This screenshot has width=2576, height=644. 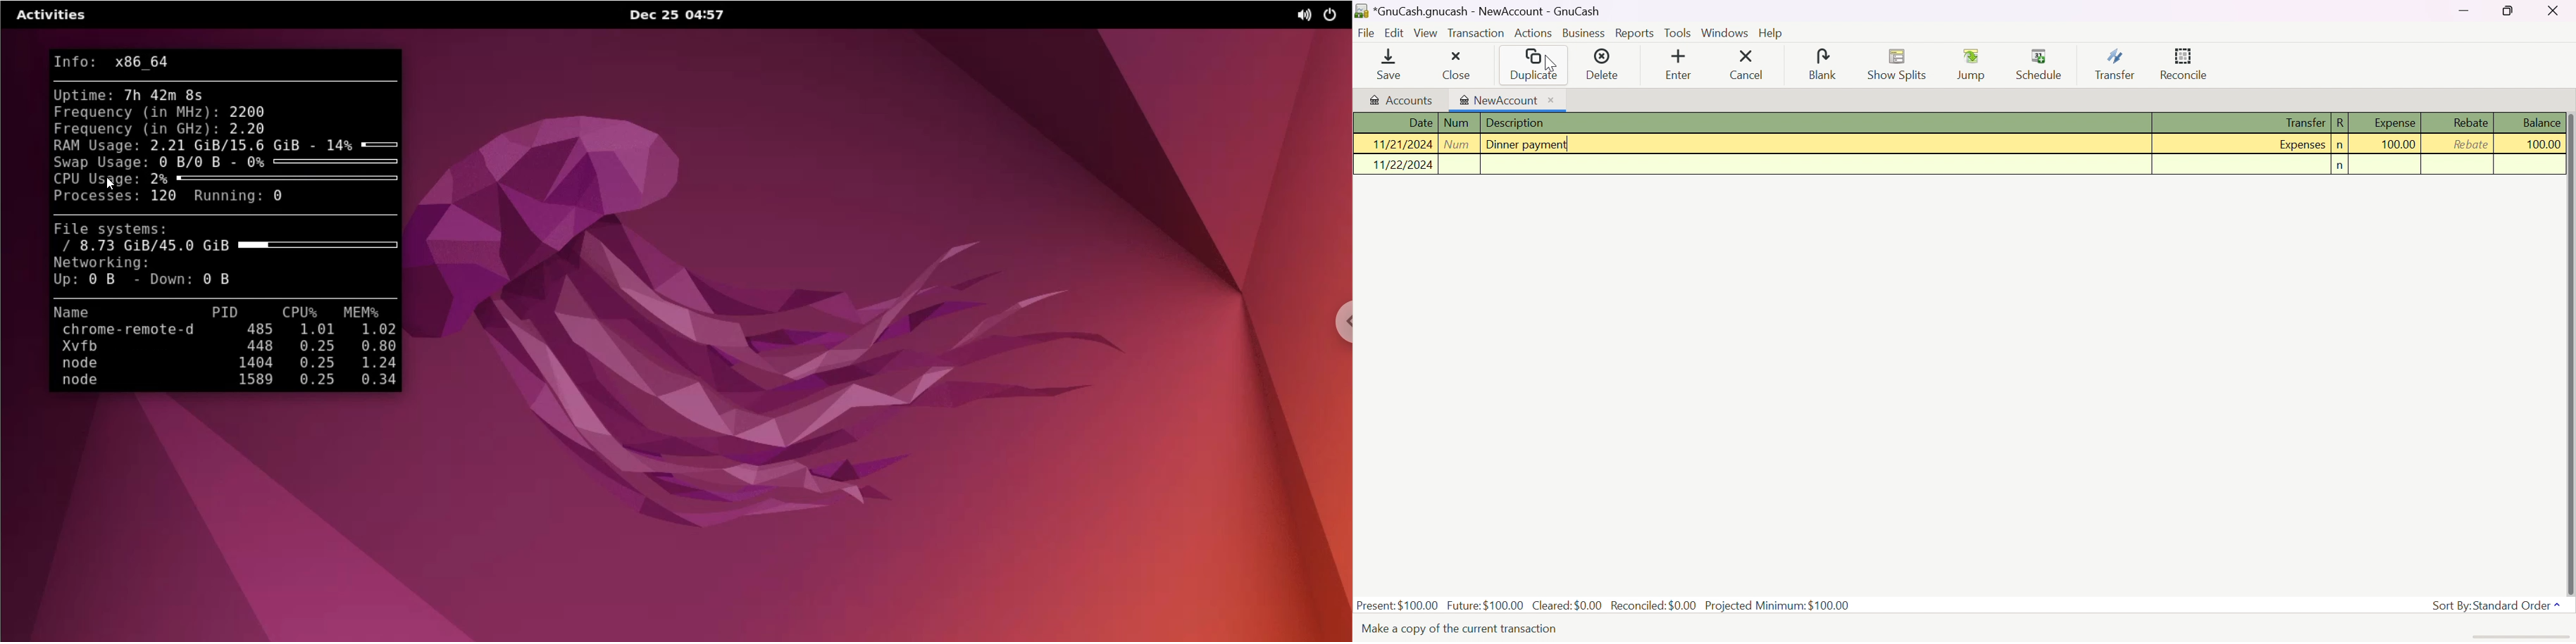 What do you see at coordinates (2398, 144) in the screenshot?
I see `100.00` at bounding box center [2398, 144].